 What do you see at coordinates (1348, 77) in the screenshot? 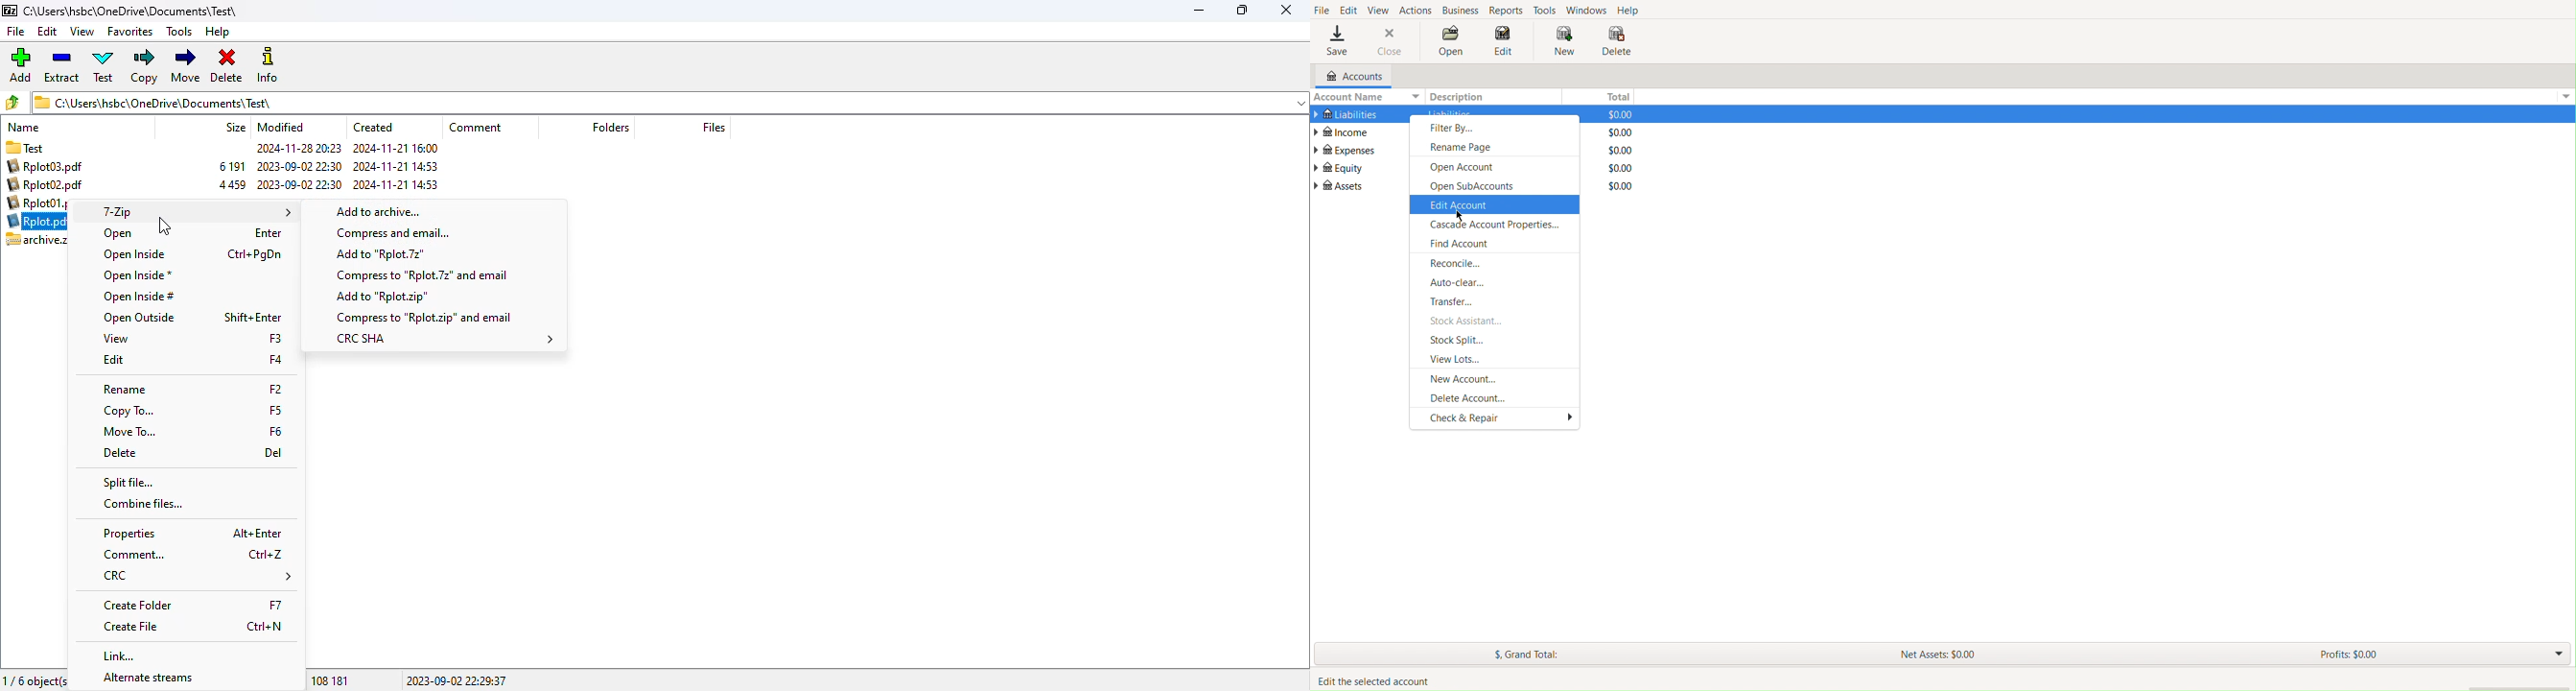
I see `Accounts` at bounding box center [1348, 77].